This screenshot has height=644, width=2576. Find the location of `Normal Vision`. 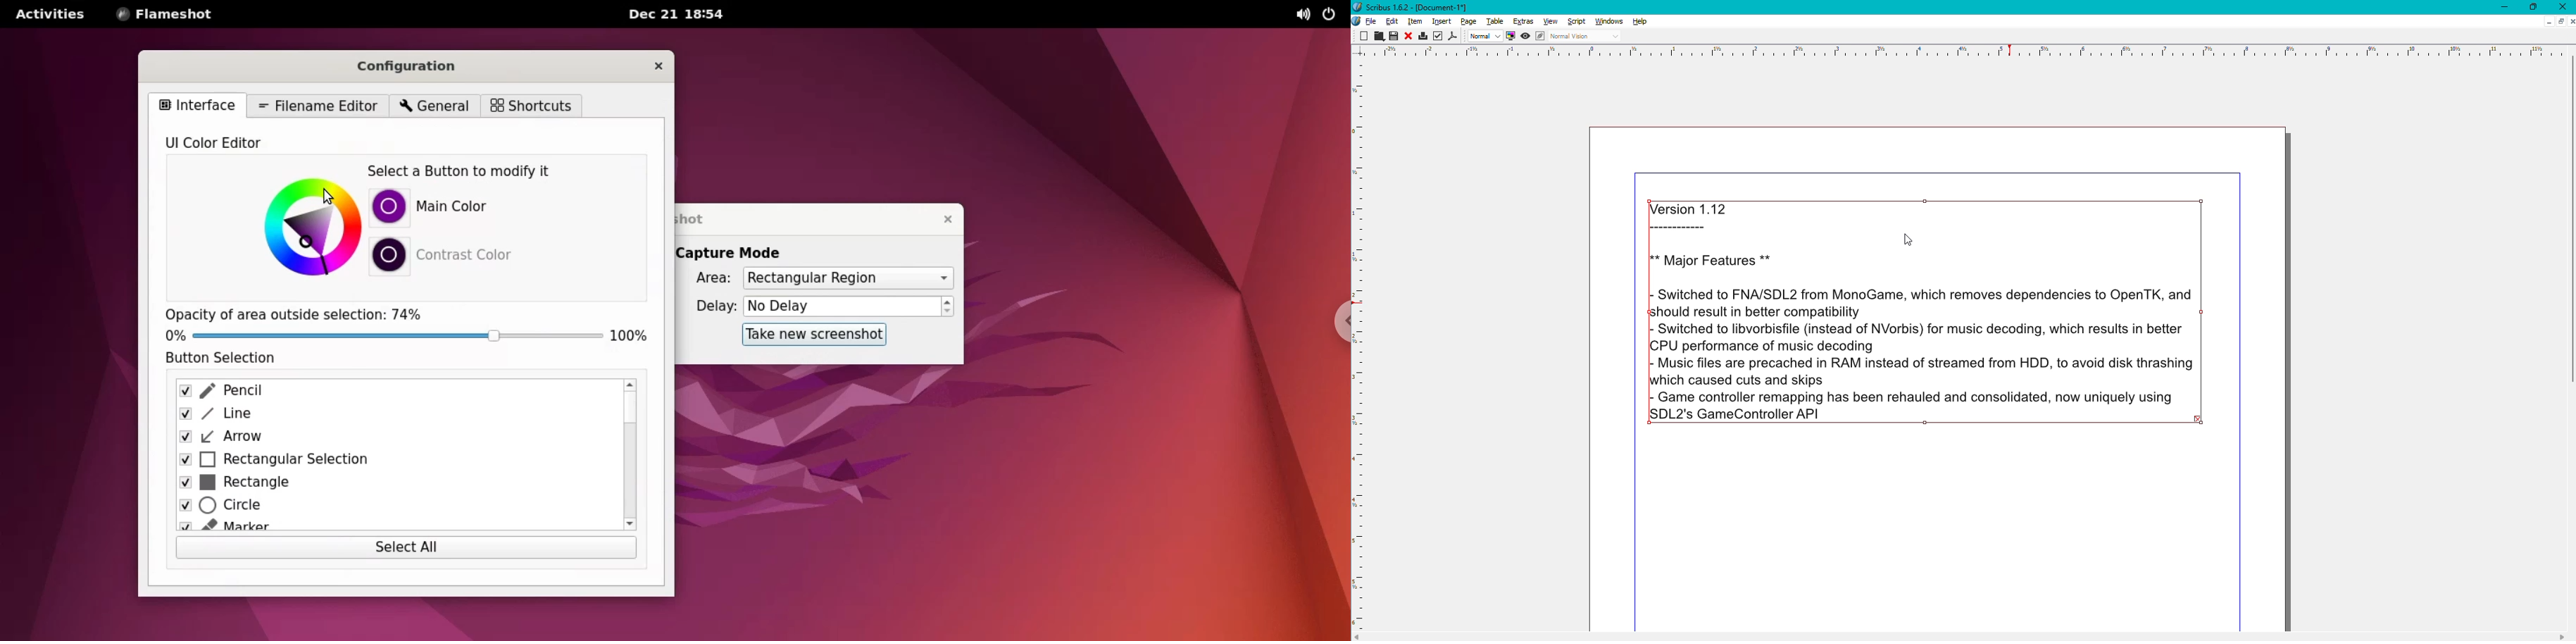

Normal Vision is located at coordinates (1580, 36).